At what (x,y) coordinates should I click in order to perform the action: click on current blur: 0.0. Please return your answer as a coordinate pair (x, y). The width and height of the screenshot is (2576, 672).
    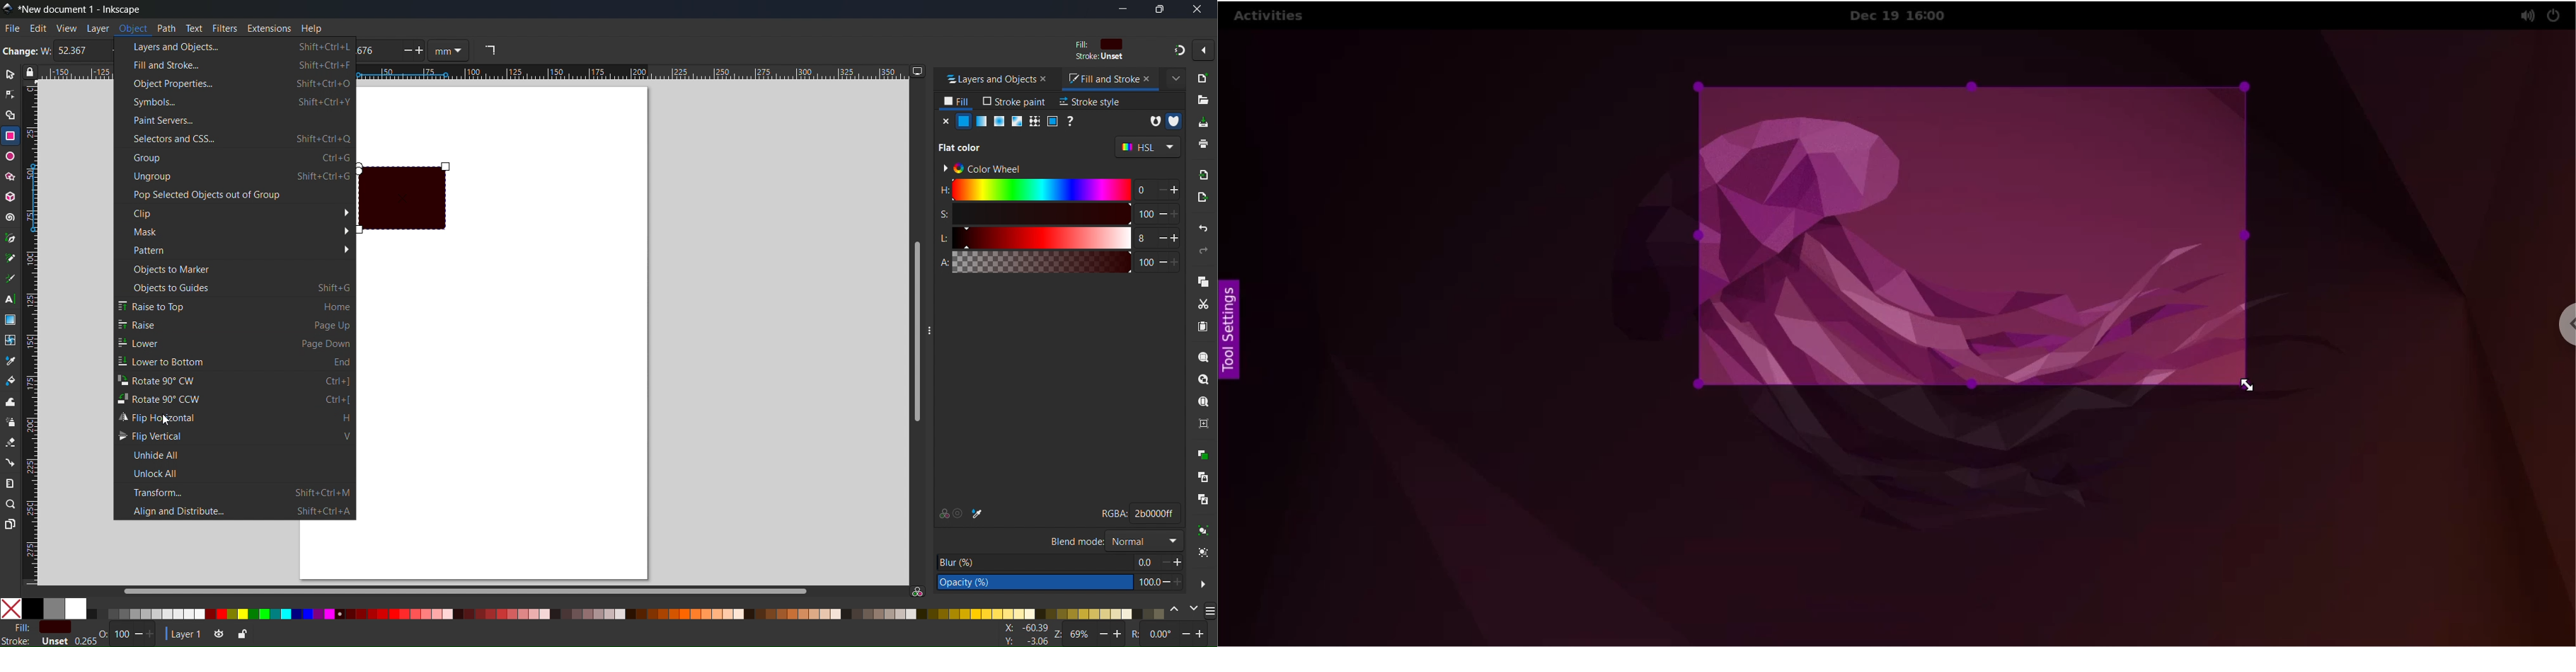
    Looking at the image, I should click on (1145, 561).